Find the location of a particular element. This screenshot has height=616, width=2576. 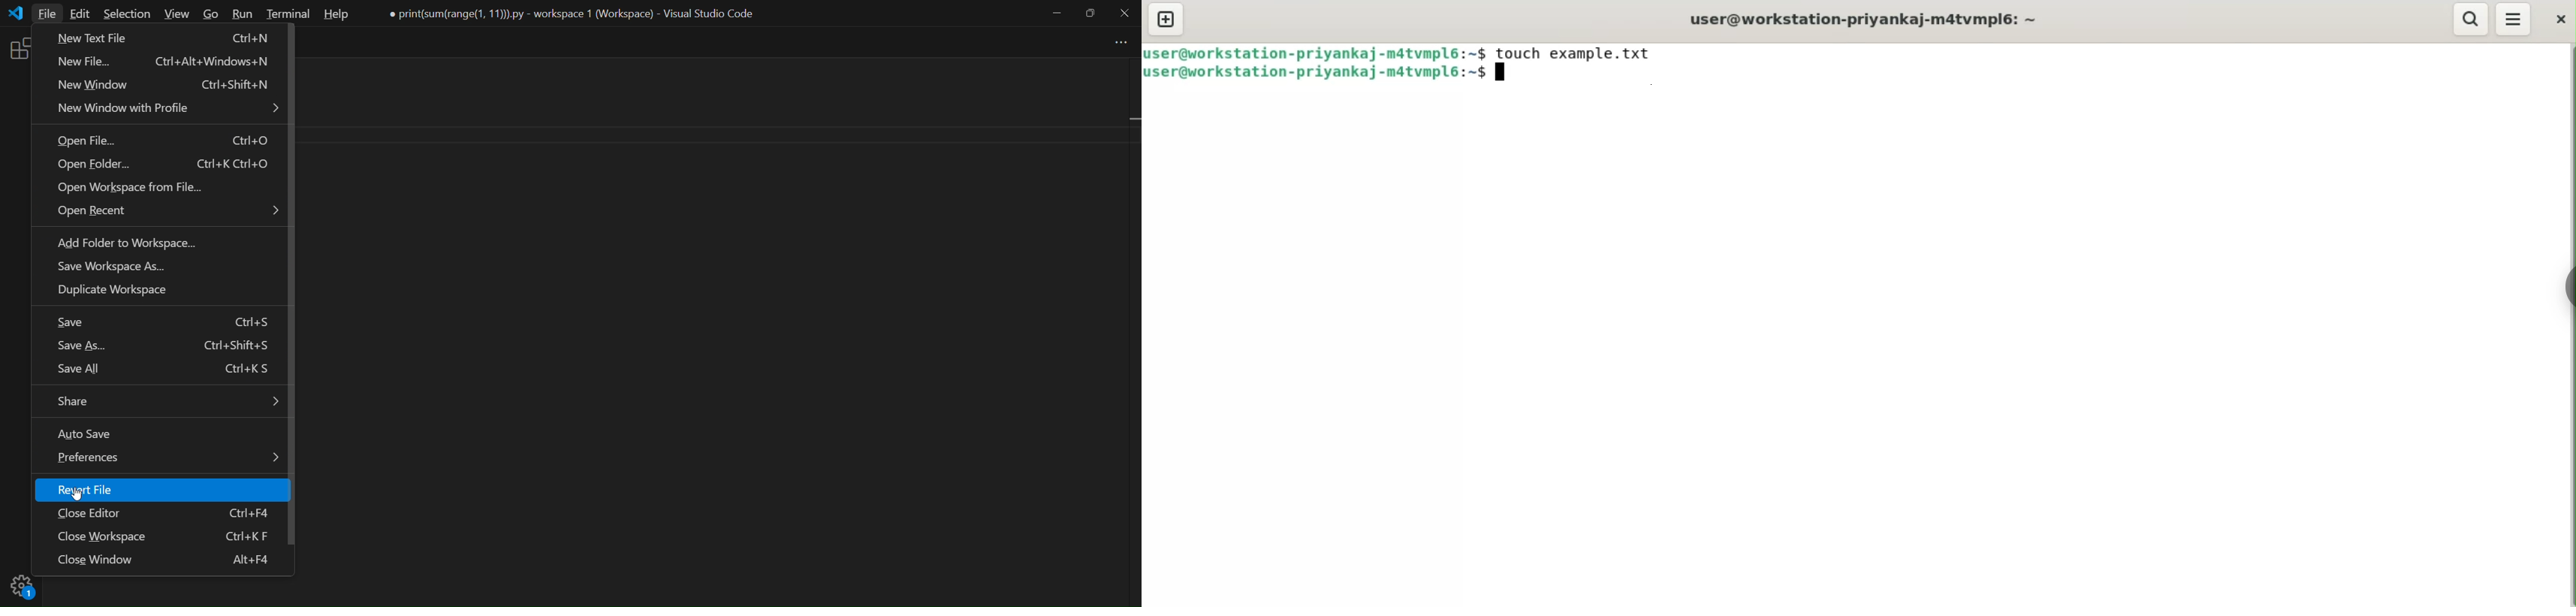

Run is located at coordinates (243, 14).